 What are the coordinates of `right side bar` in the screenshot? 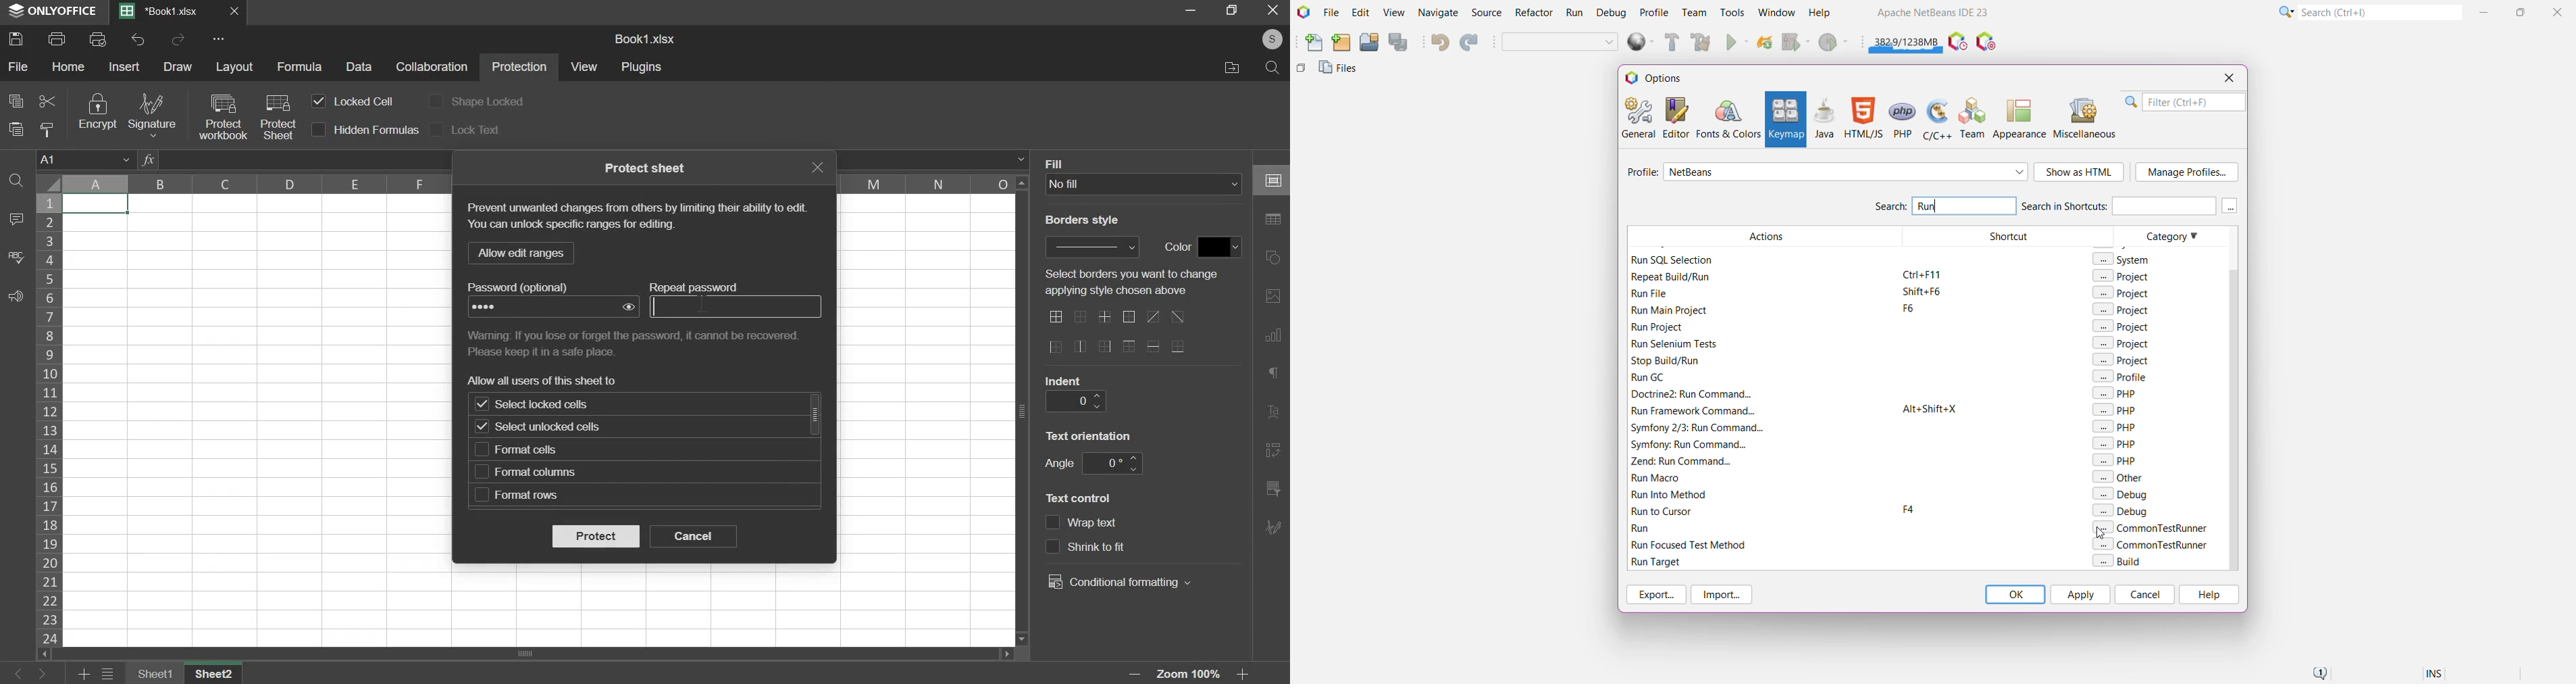 It's located at (1272, 487).